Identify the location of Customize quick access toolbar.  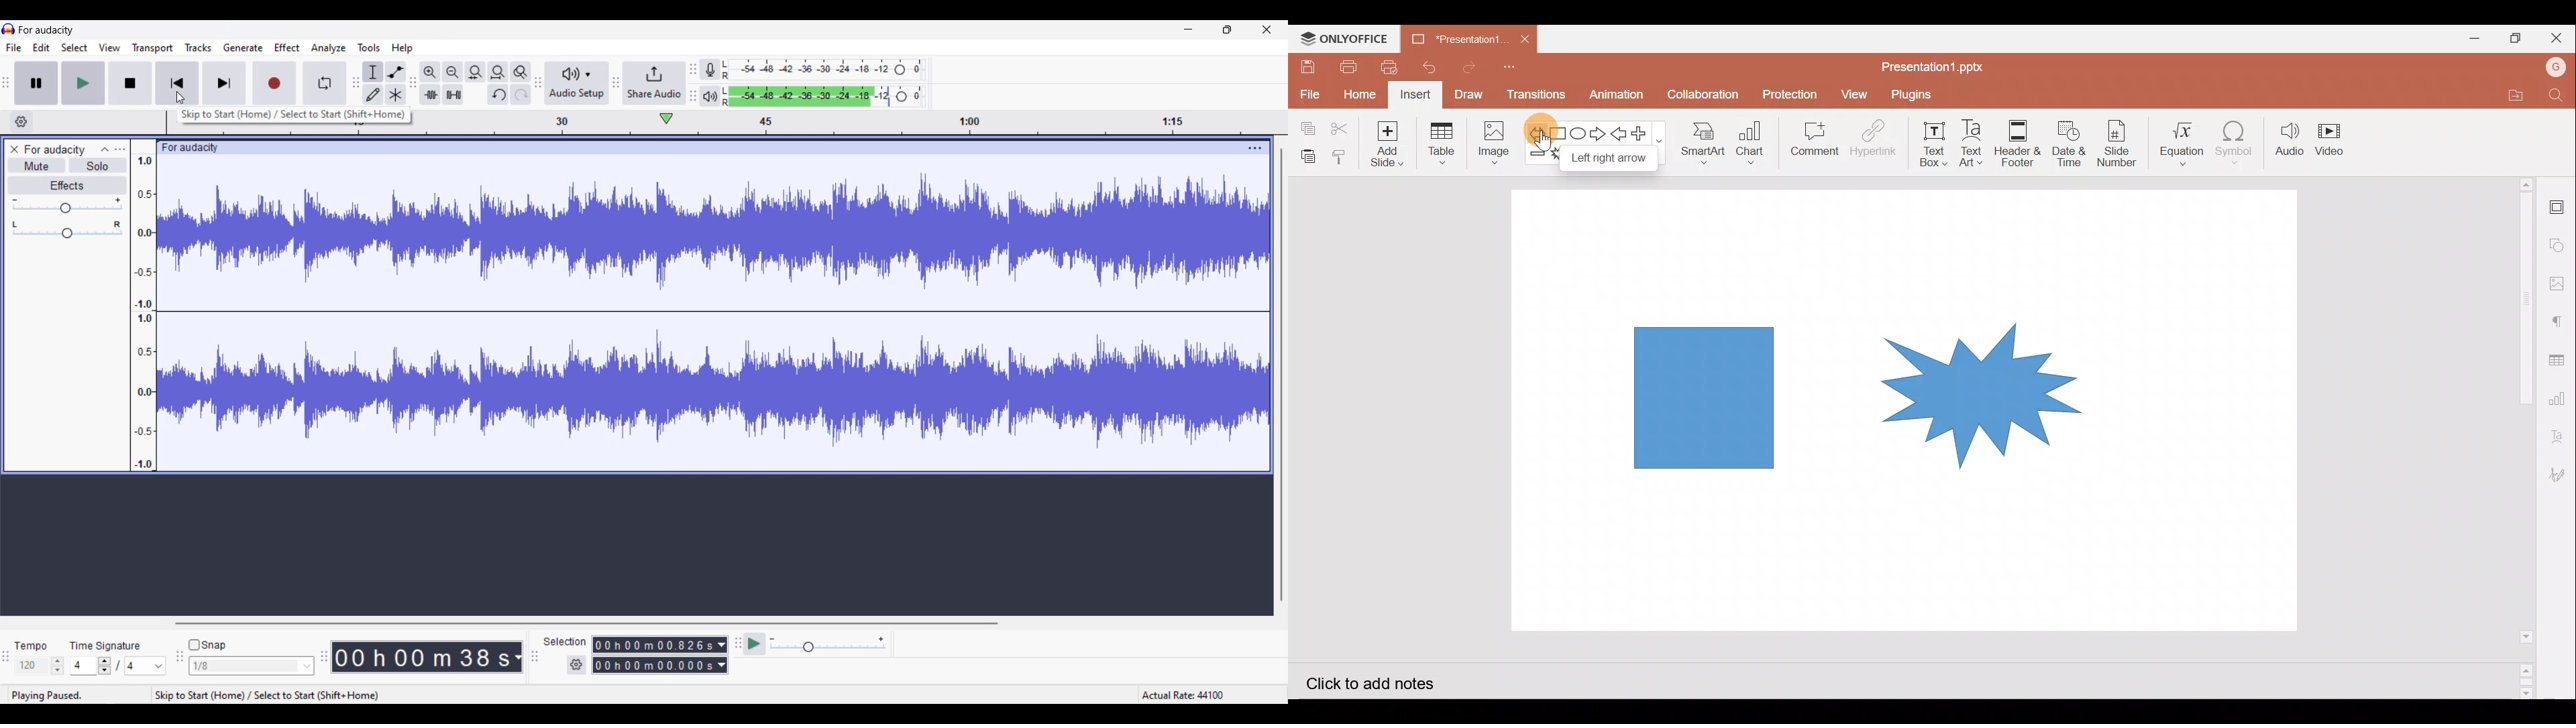
(1517, 68).